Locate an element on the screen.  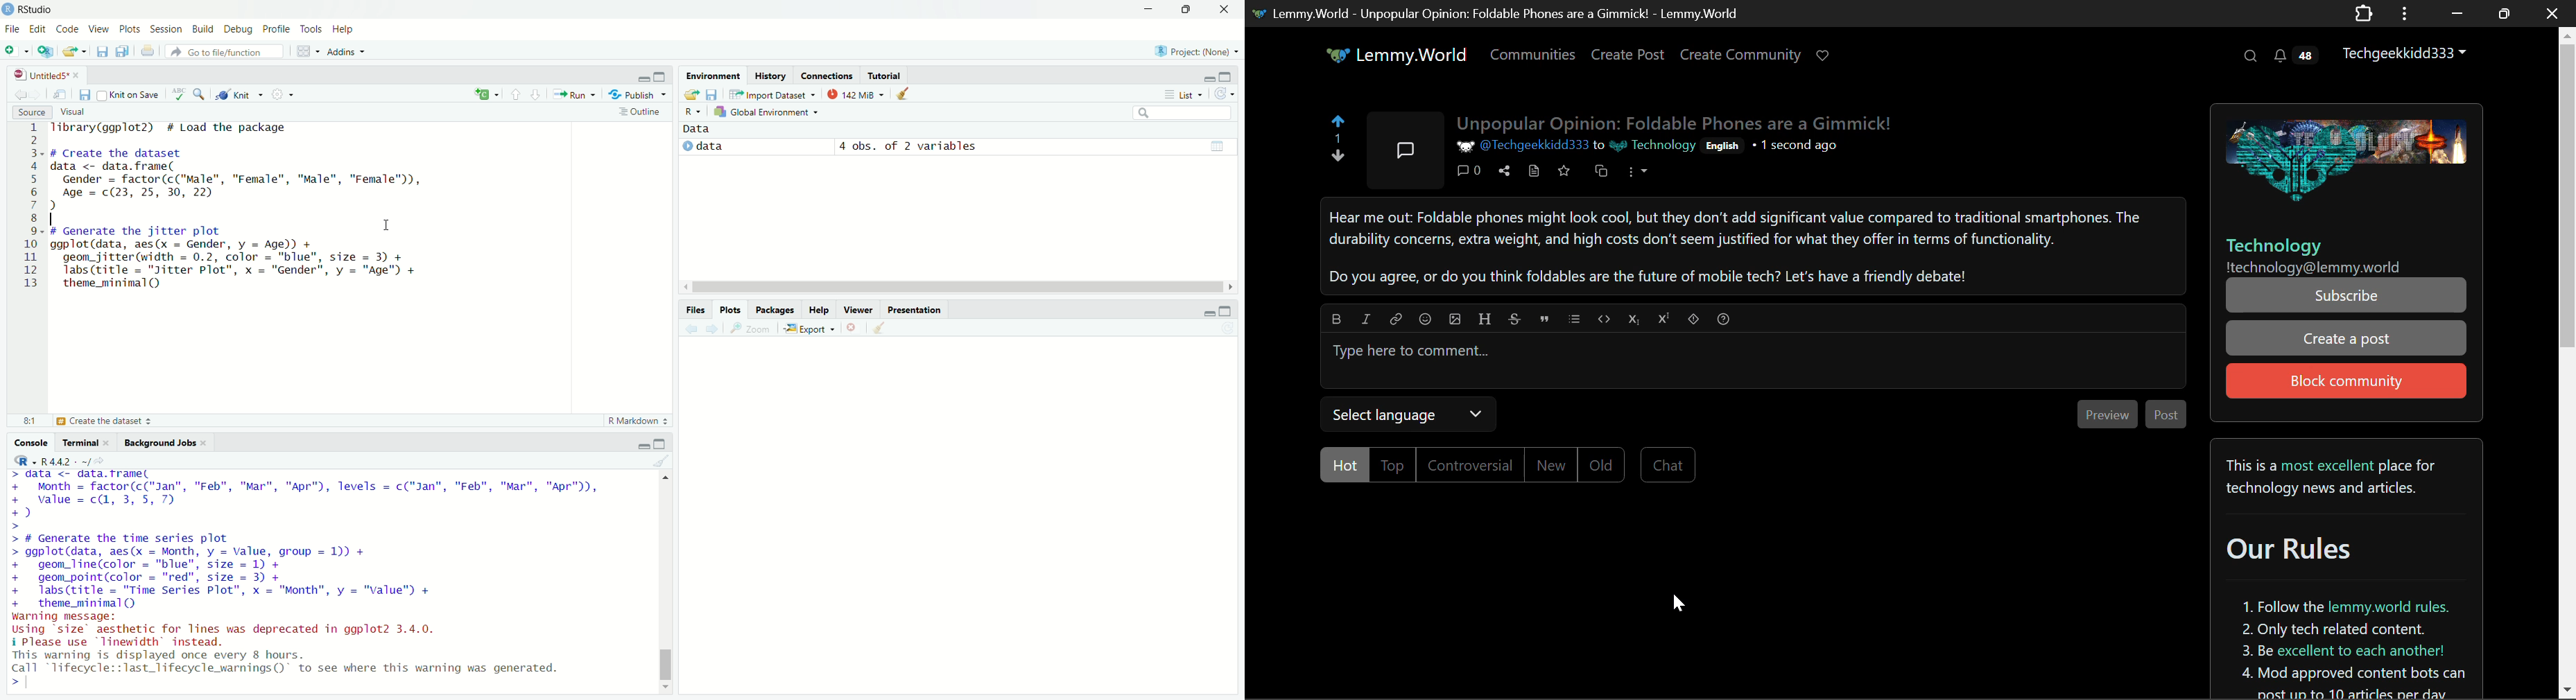
scrollbar is located at coordinates (959, 288).